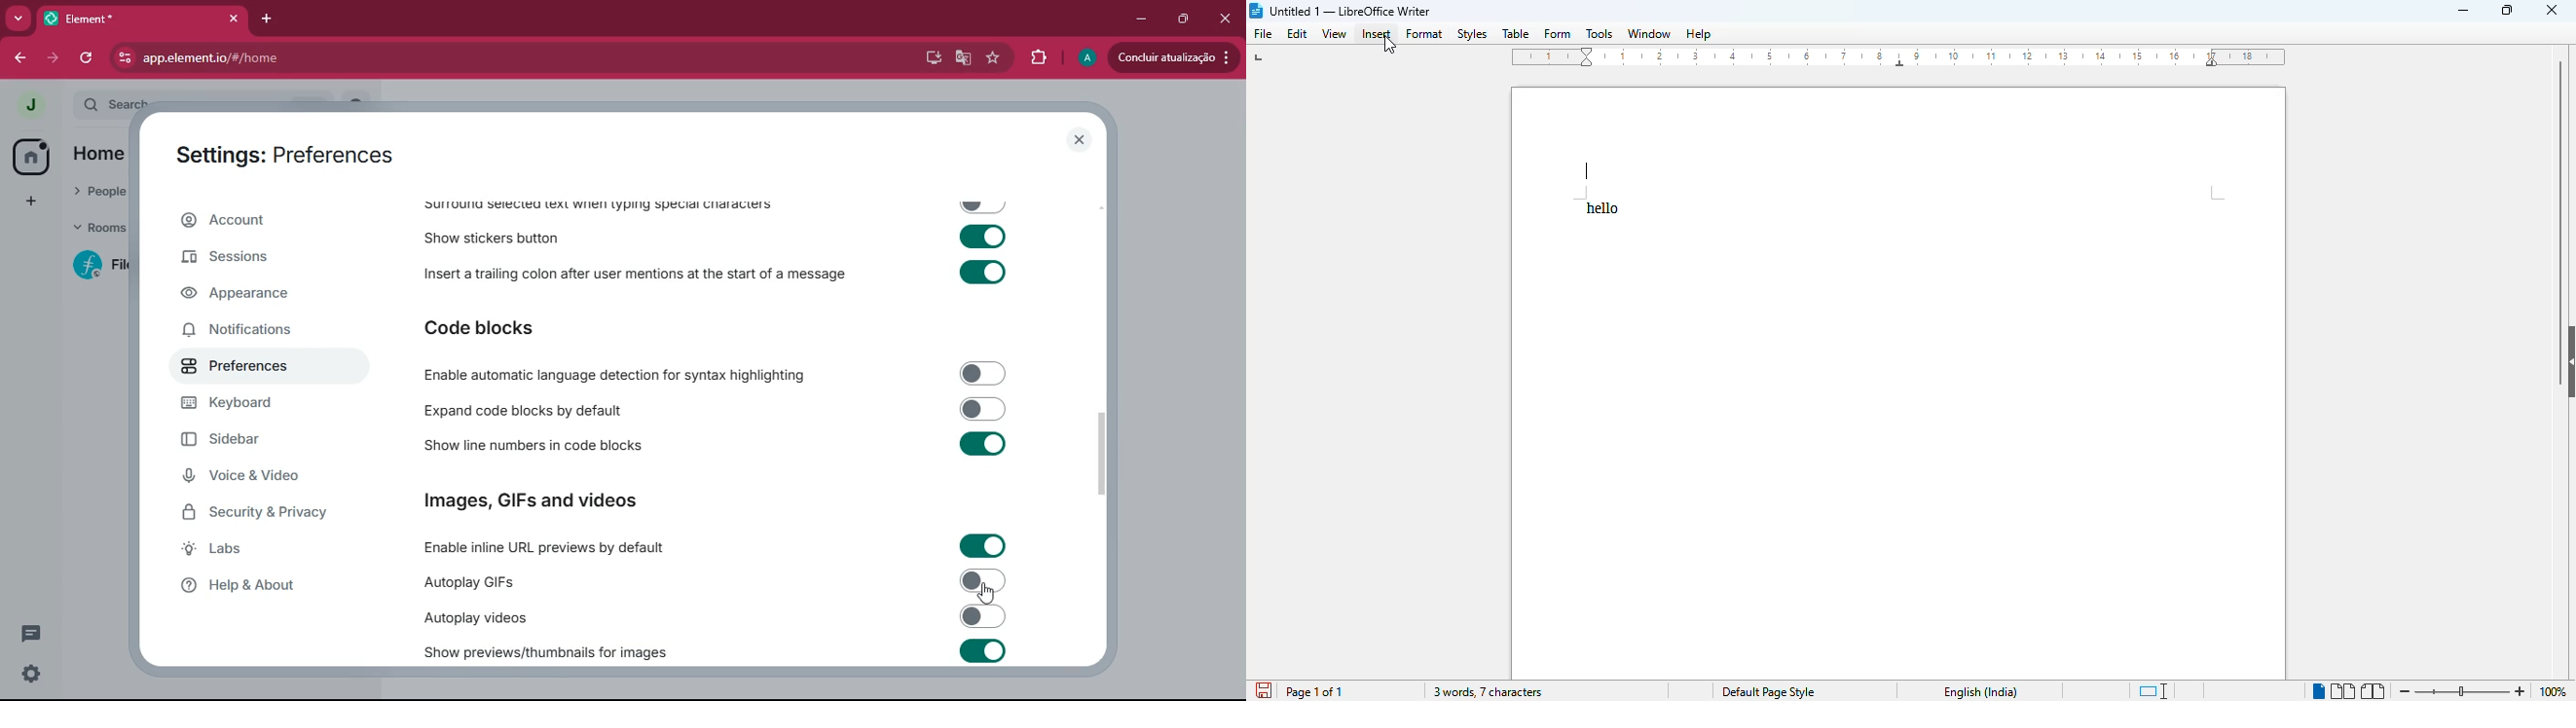  What do you see at coordinates (2374, 691) in the screenshot?
I see `book view` at bounding box center [2374, 691].